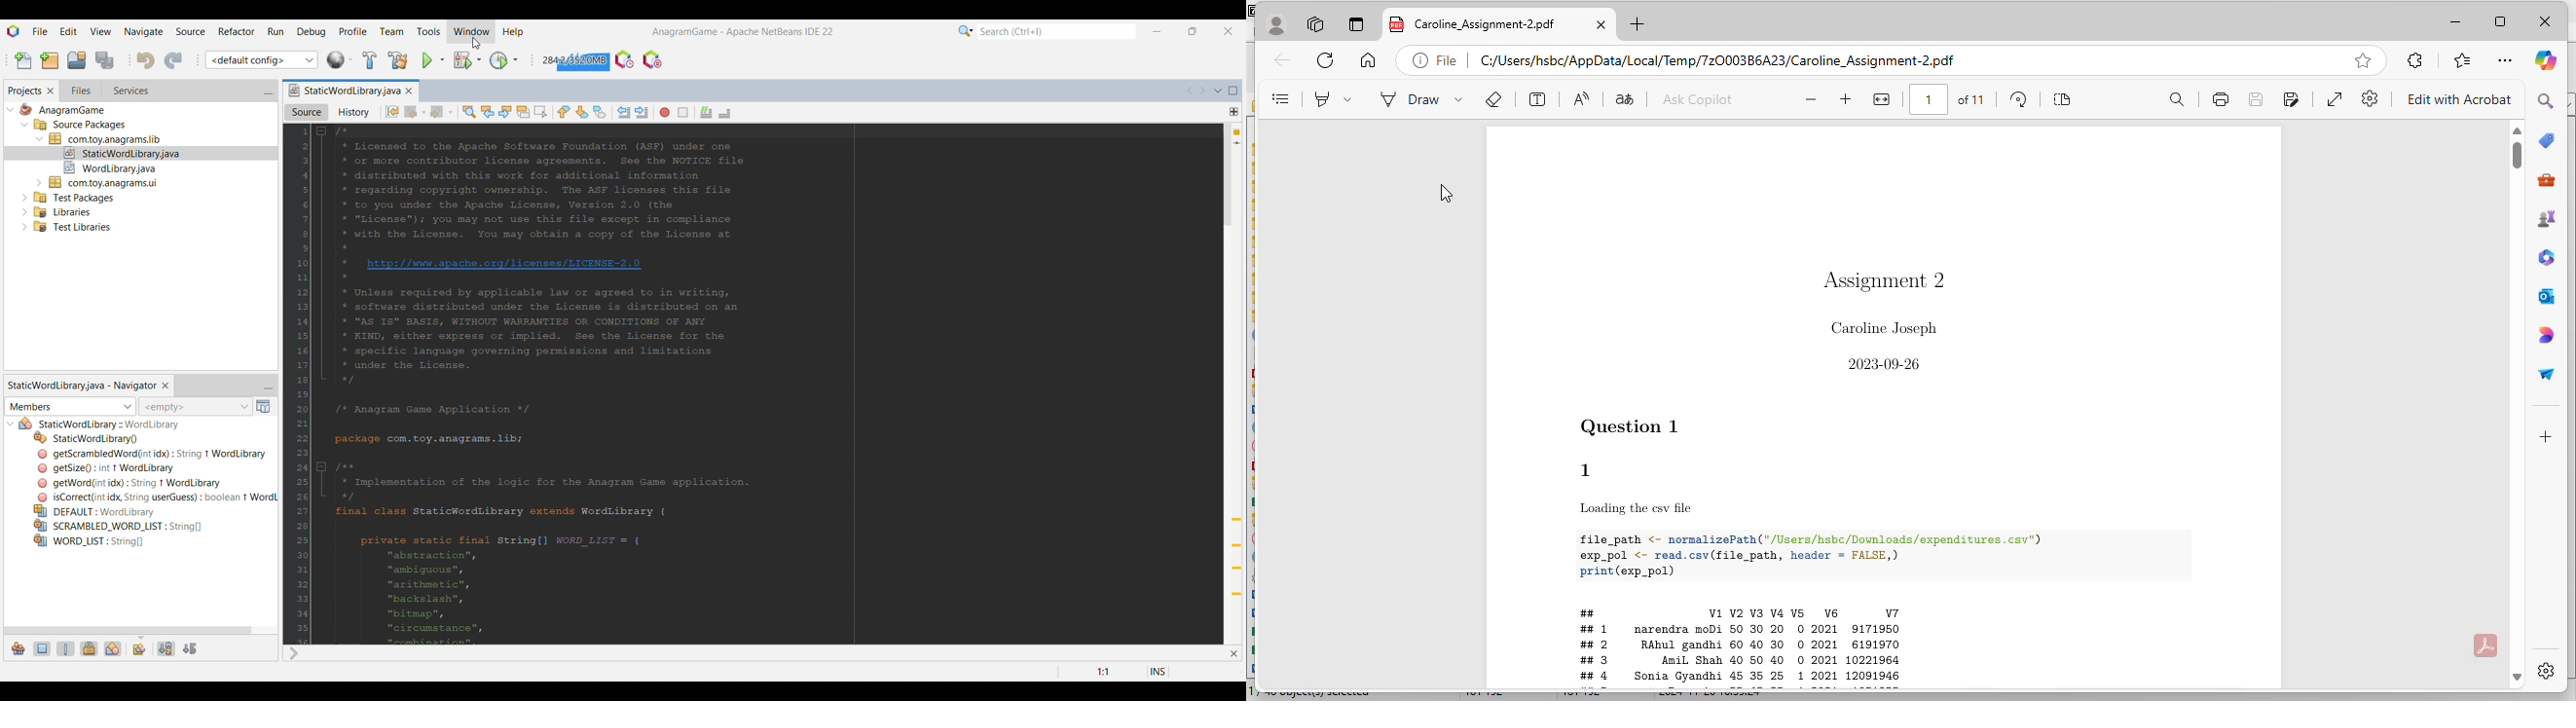 The image size is (2576, 728). Describe the element at coordinates (1357, 23) in the screenshot. I see `tab actions menu` at that location.